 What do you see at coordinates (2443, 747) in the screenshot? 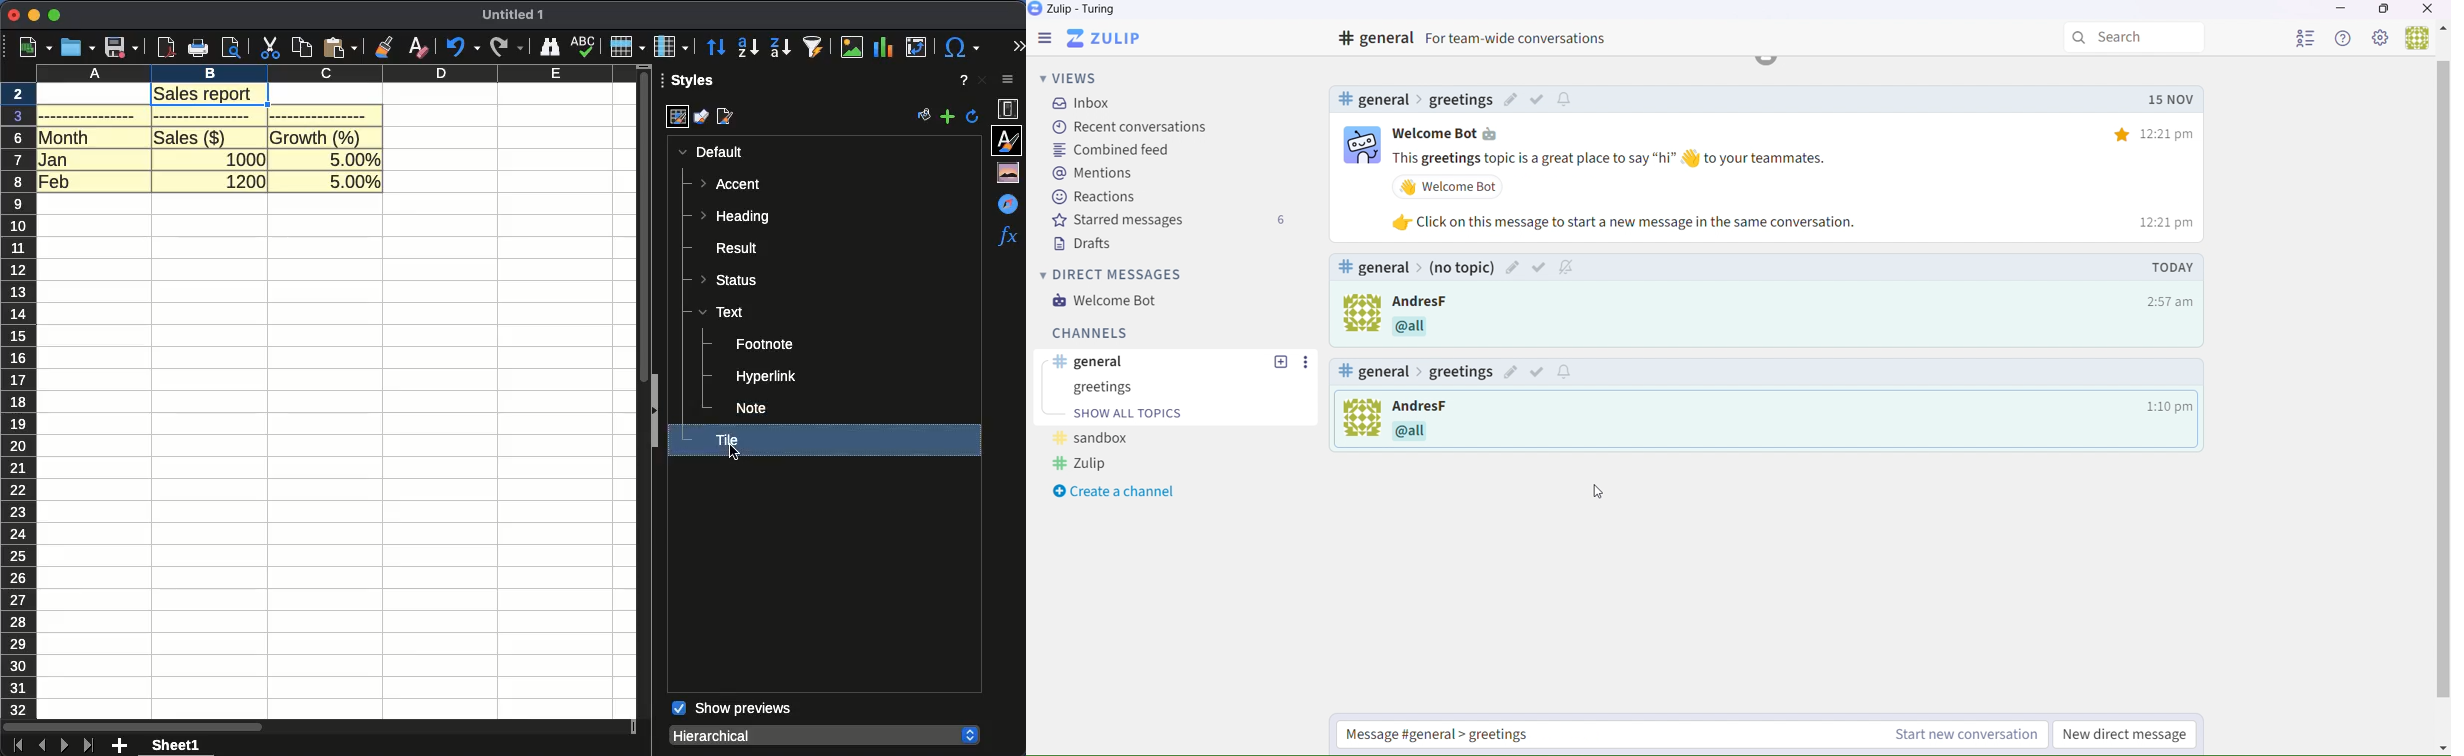
I see `` at bounding box center [2443, 747].